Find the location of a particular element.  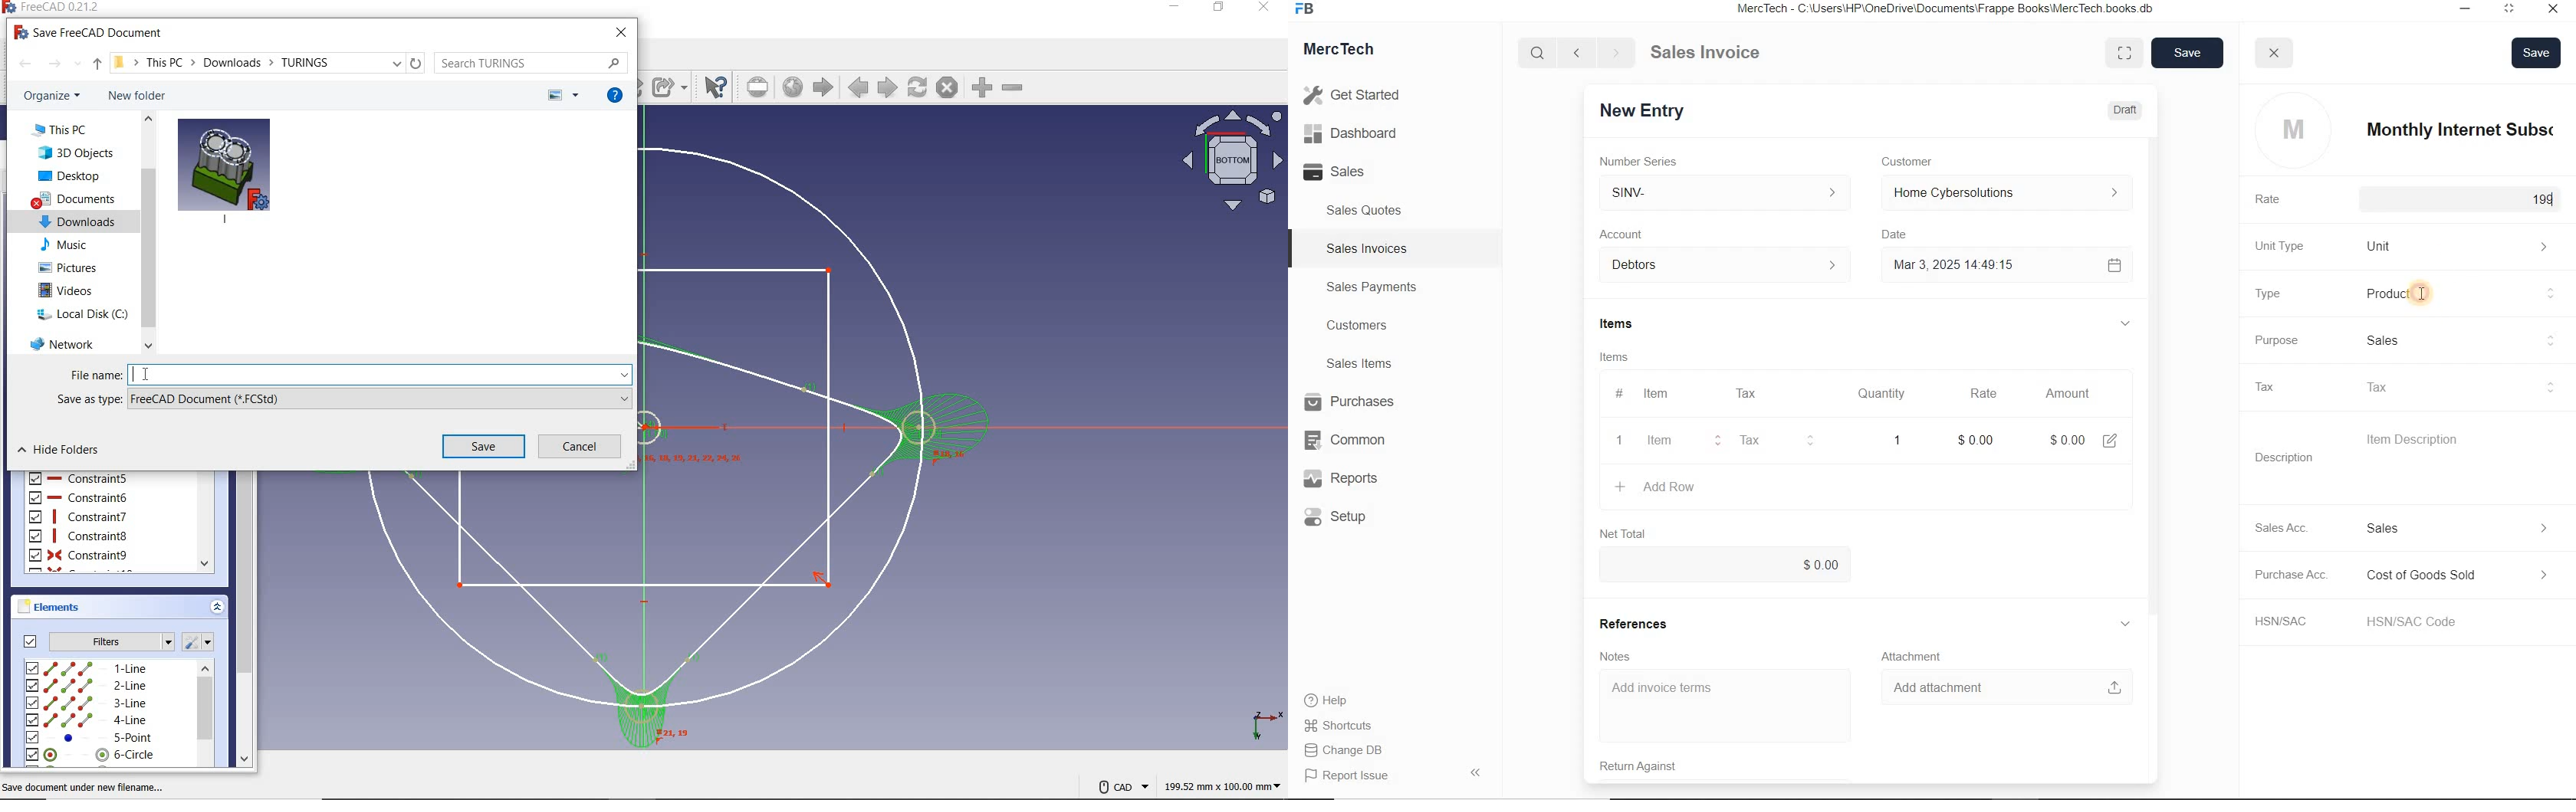

Quantity is located at coordinates (1882, 394).